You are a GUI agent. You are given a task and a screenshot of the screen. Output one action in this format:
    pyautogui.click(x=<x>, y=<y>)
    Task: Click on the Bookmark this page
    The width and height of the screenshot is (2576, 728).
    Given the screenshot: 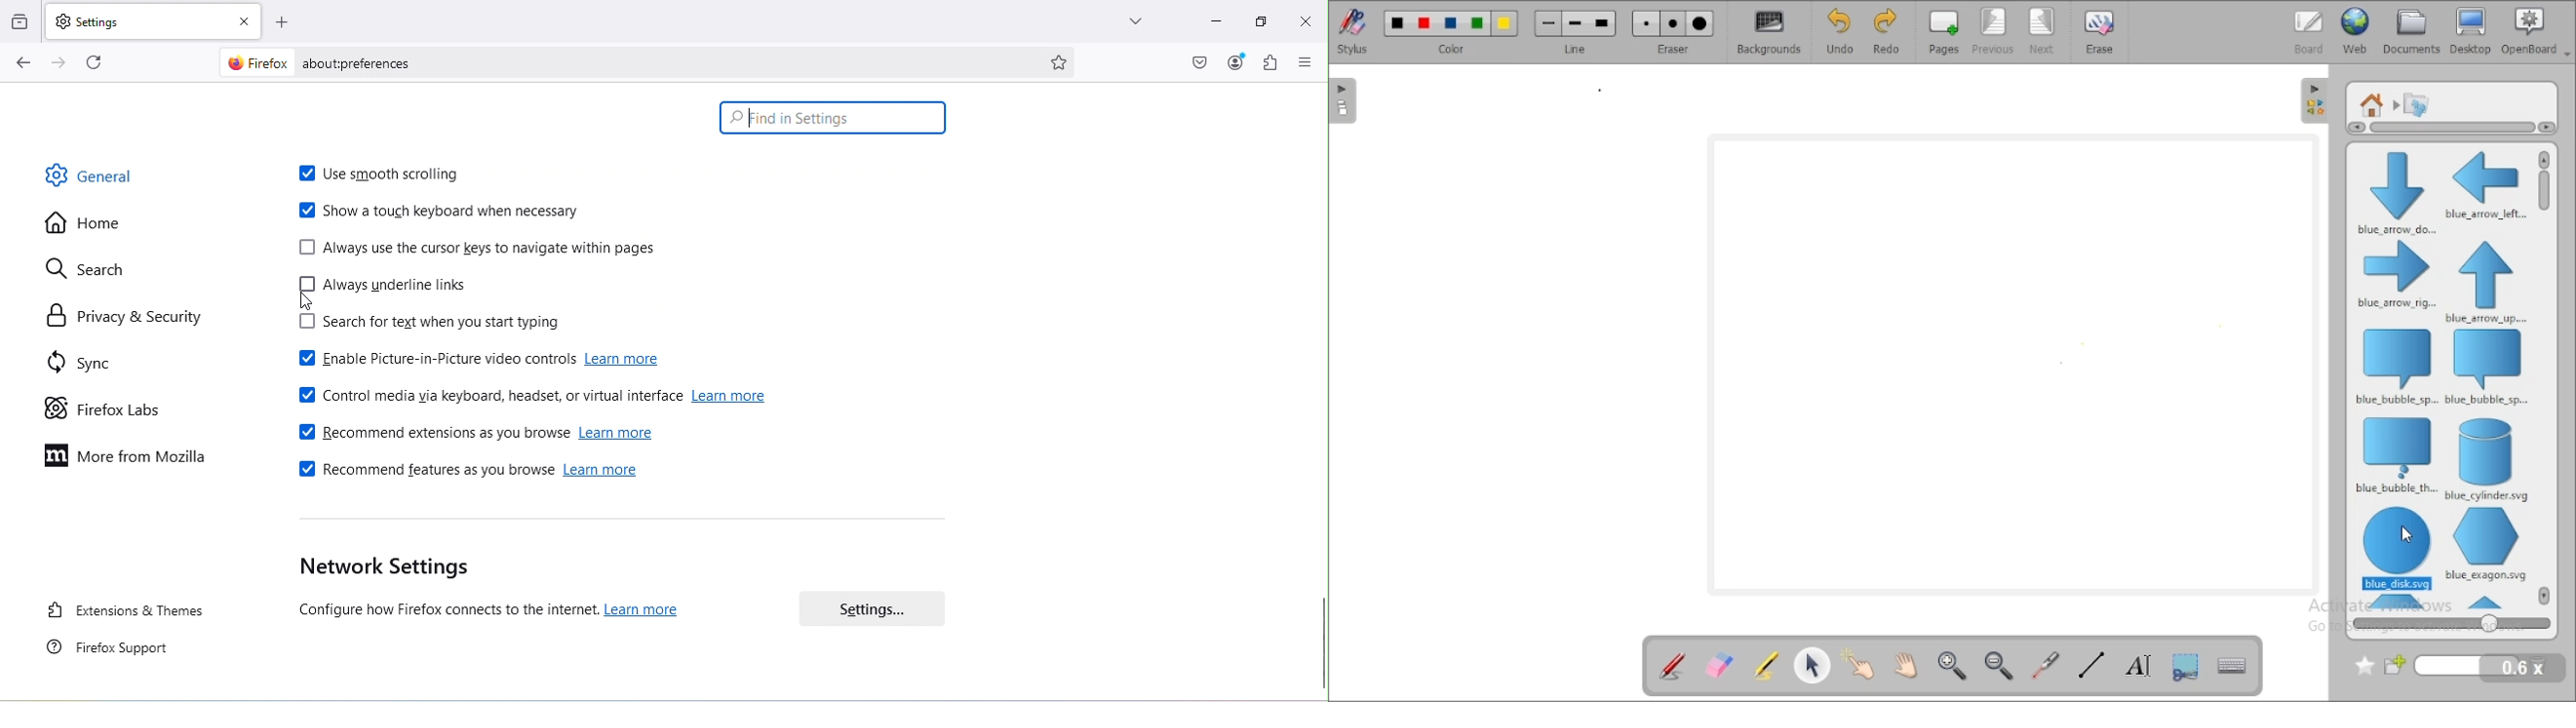 What is the action you would take?
    pyautogui.click(x=1071, y=64)
    